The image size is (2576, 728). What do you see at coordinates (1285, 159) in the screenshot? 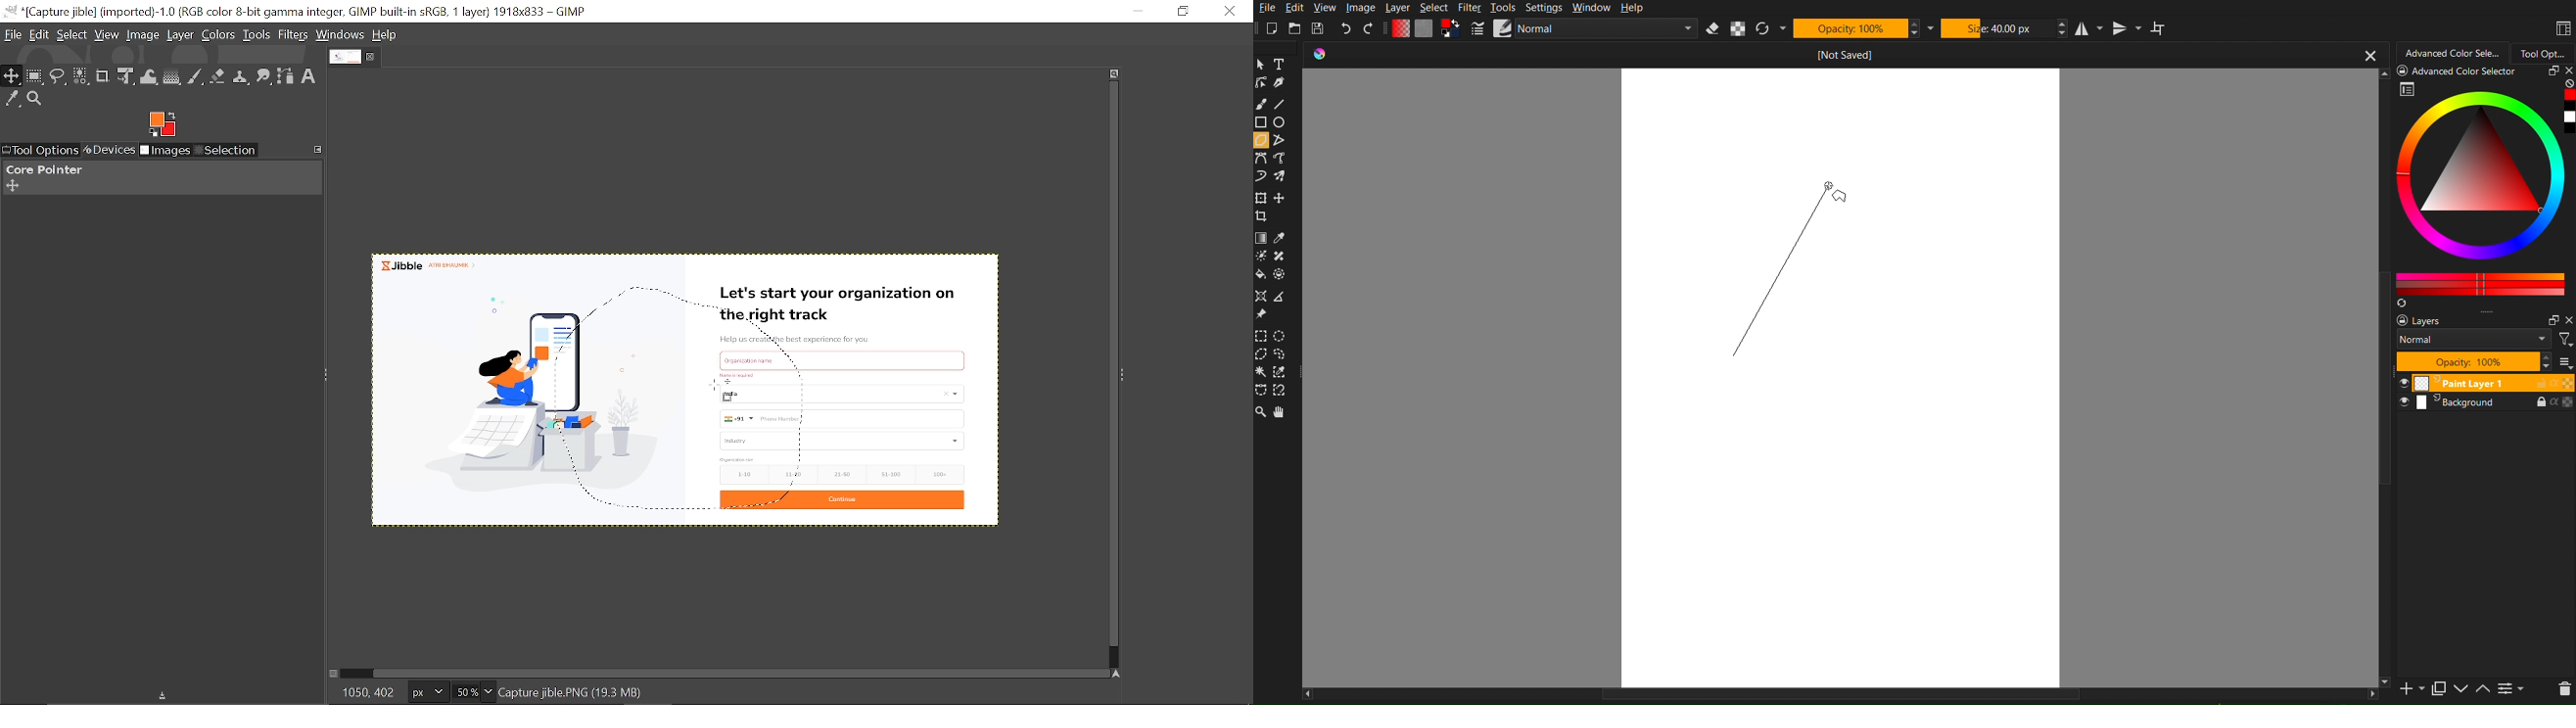
I see `freehand path tool` at bounding box center [1285, 159].